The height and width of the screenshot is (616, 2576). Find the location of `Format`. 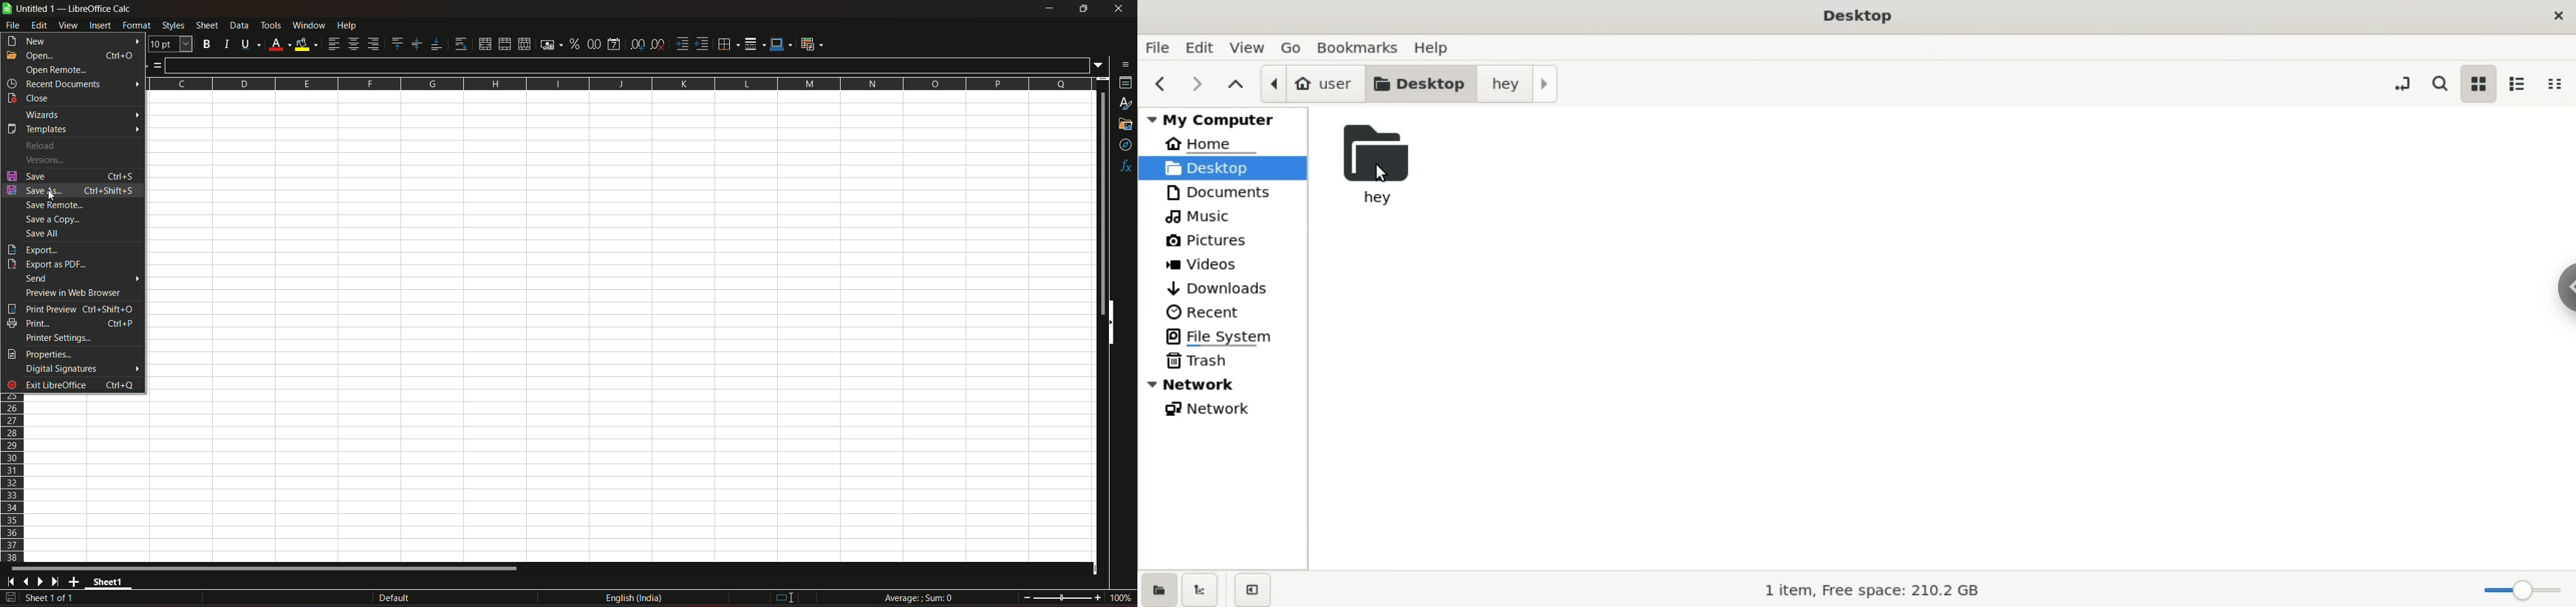

Format is located at coordinates (136, 27).